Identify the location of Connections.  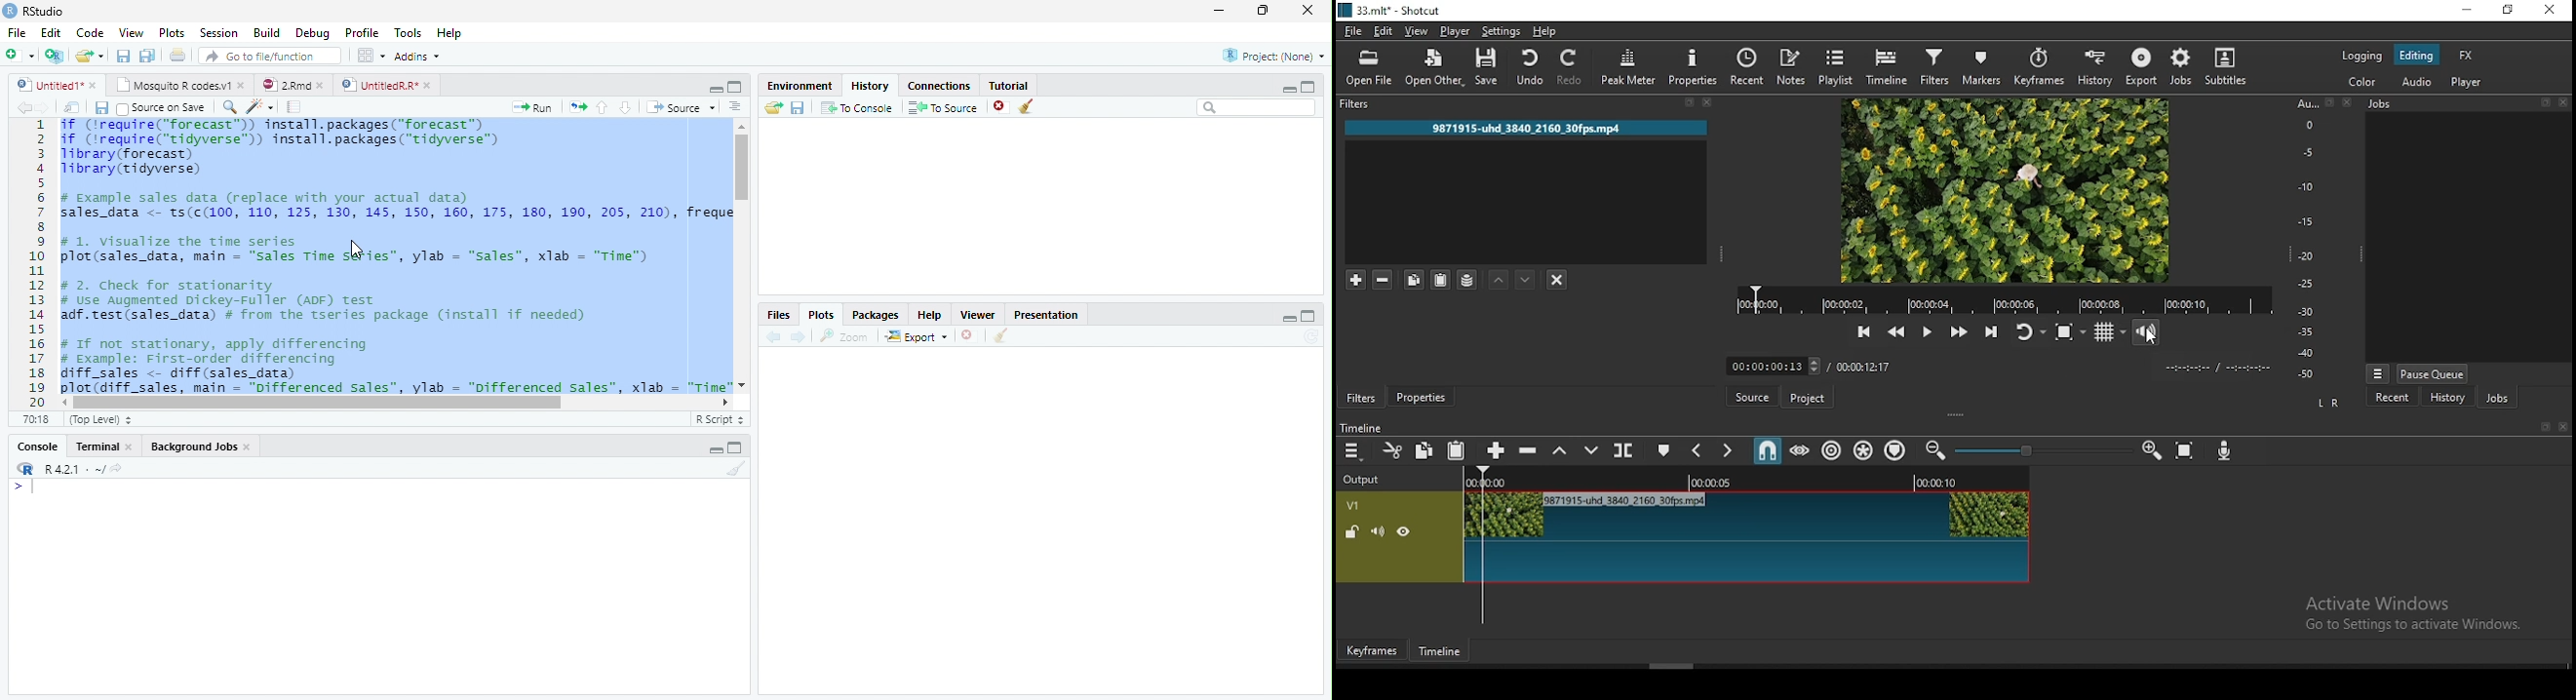
(939, 86).